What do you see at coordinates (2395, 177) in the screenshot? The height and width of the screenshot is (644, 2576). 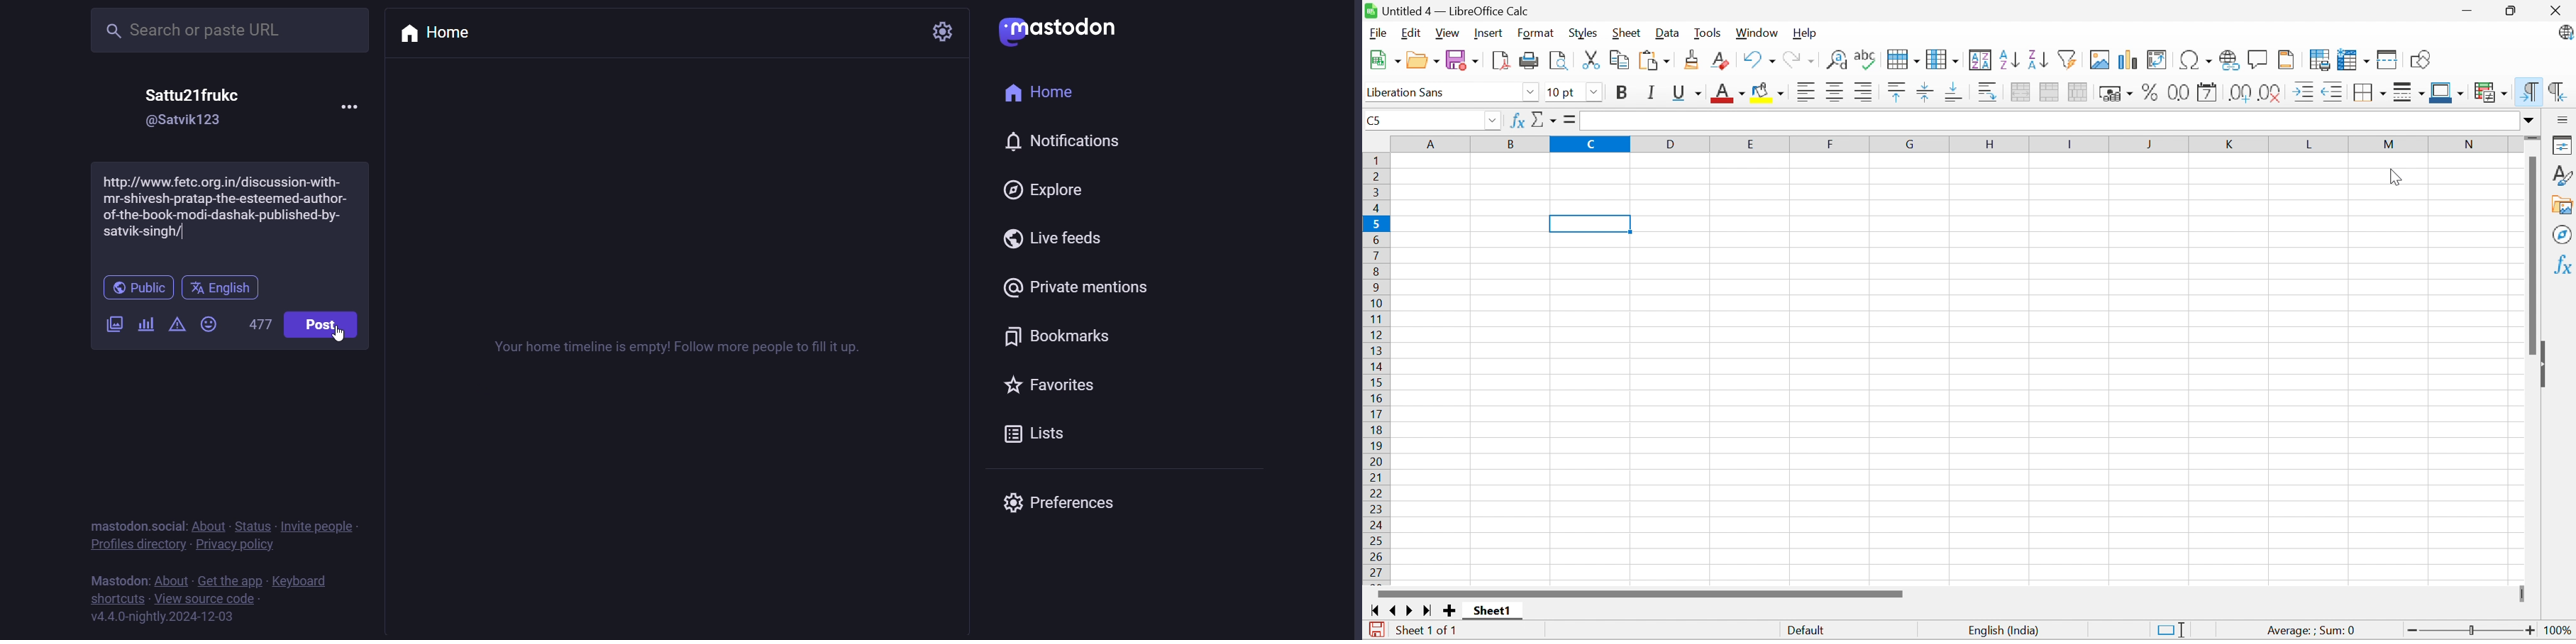 I see `Cursor` at bounding box center [2395, 177].